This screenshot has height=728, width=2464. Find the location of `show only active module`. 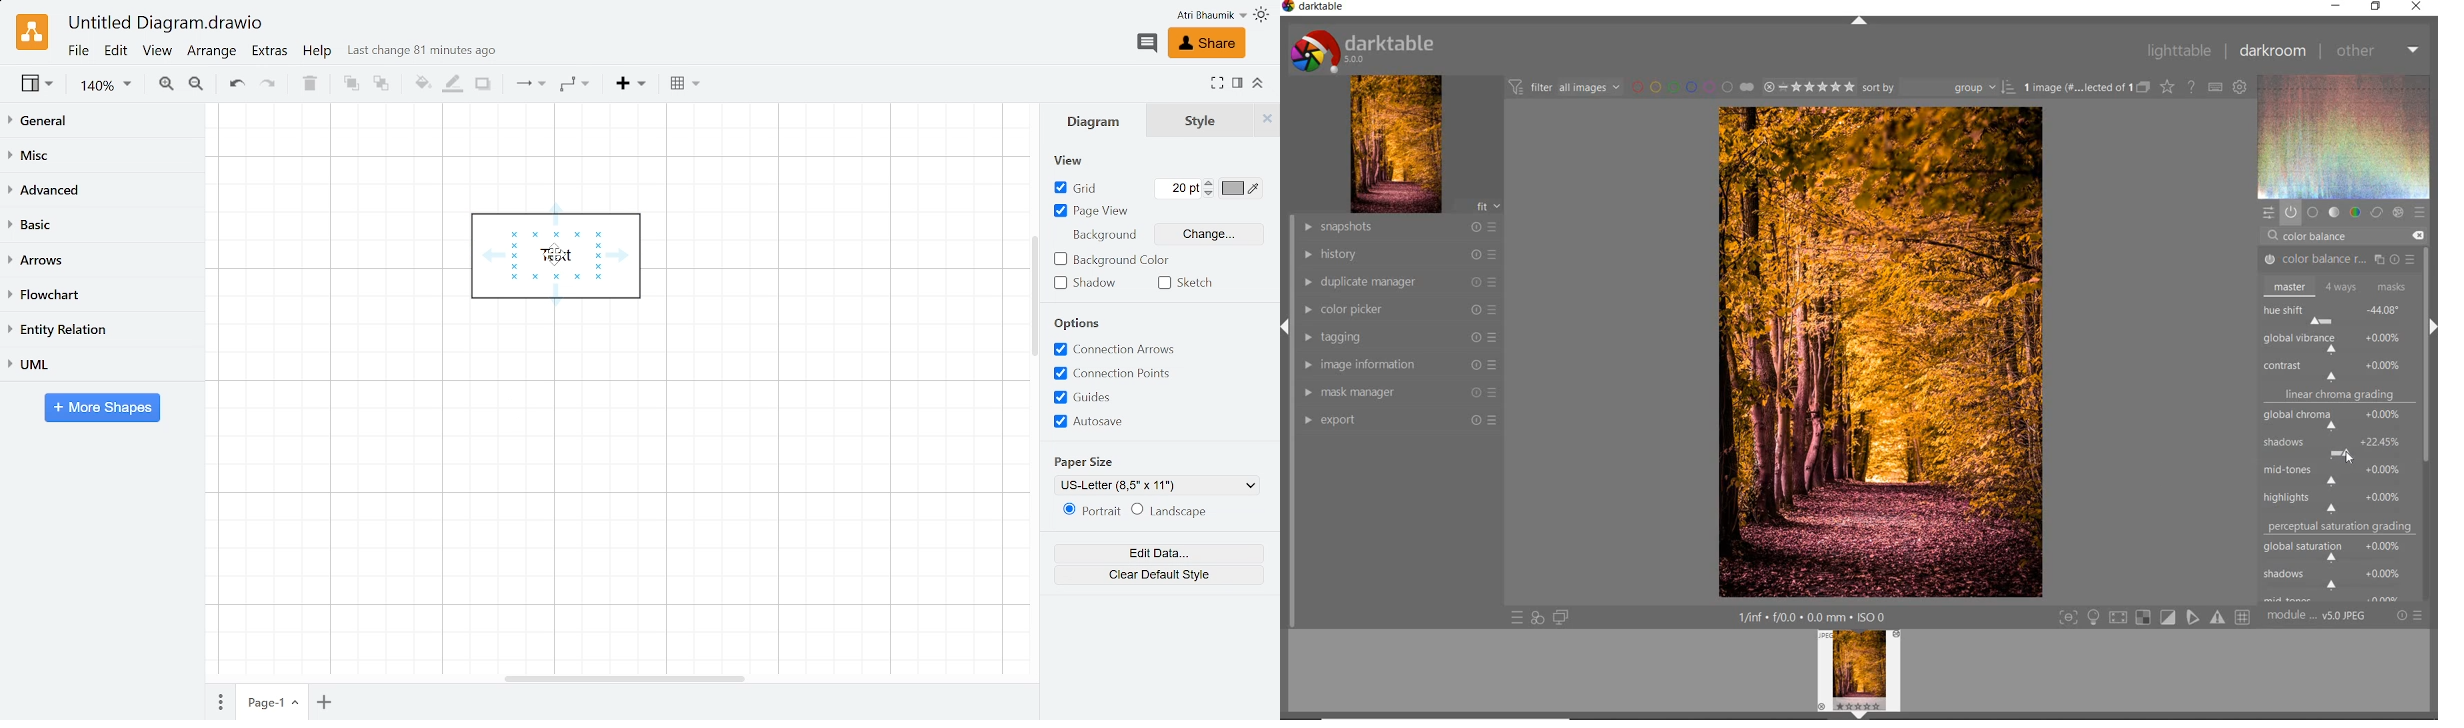

show only active module is located at coordinates (2291, 212).